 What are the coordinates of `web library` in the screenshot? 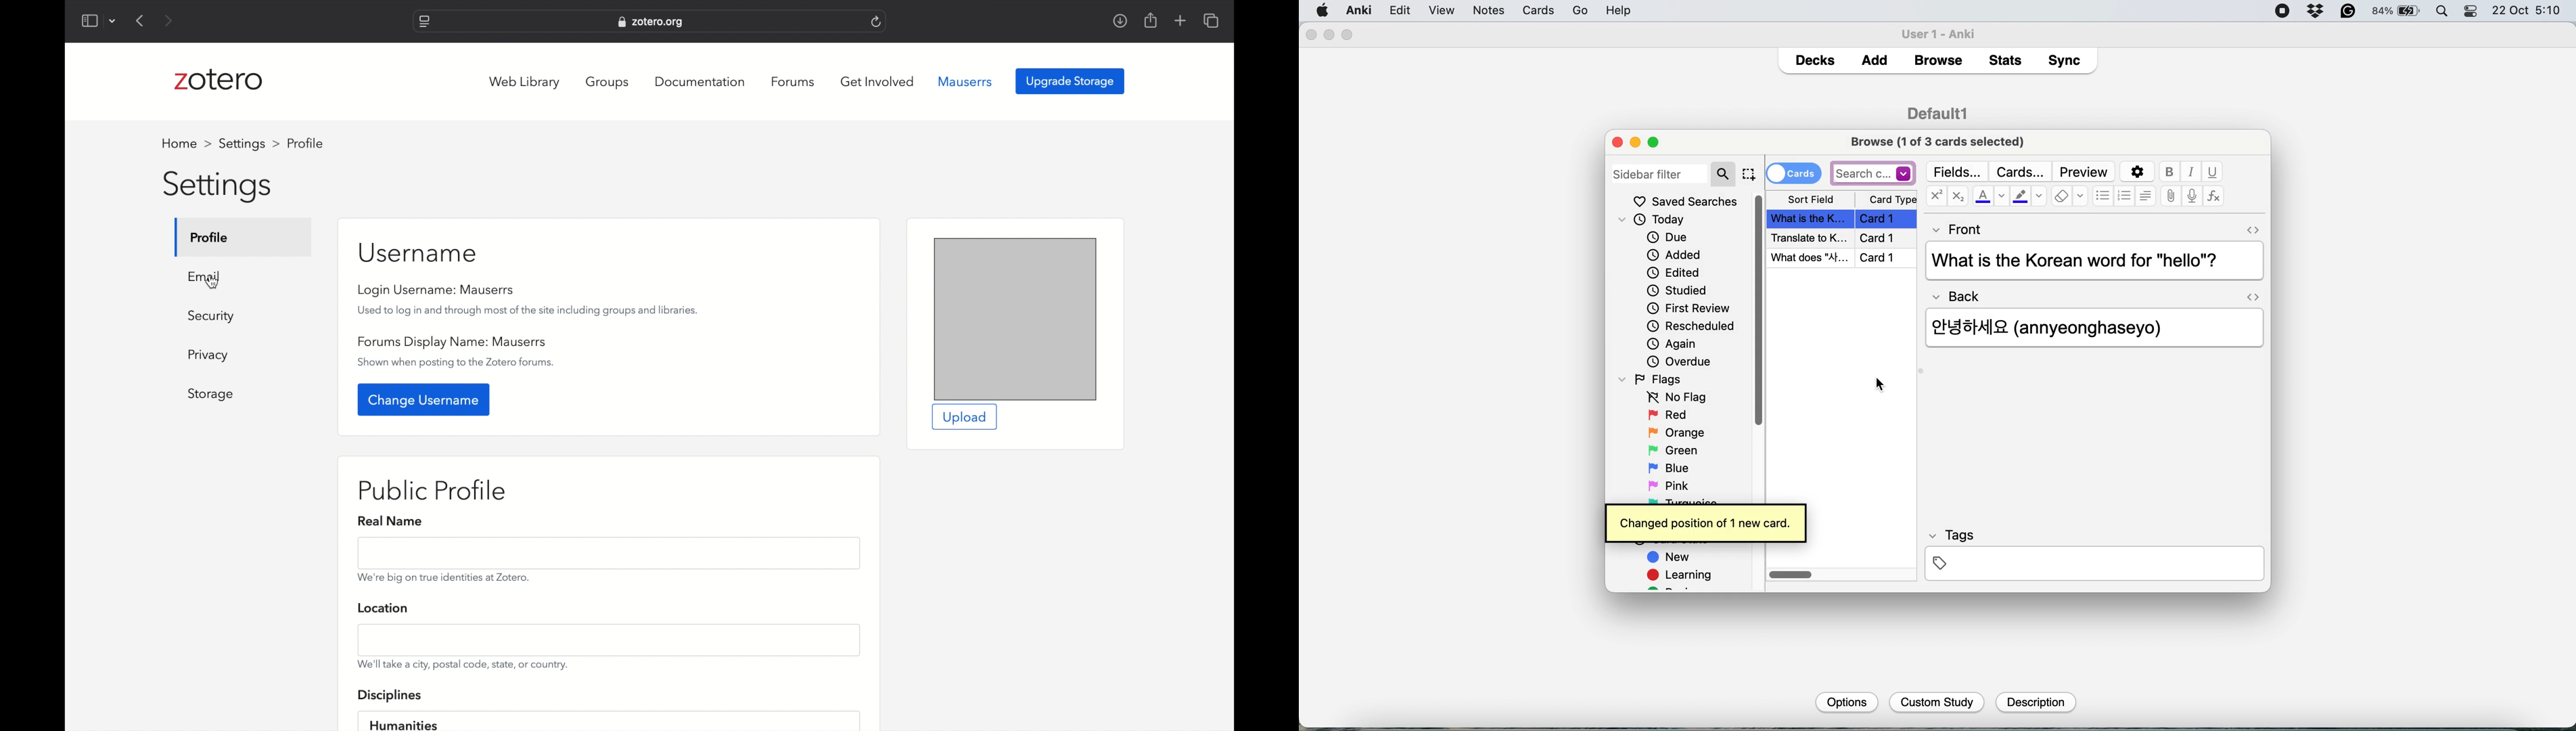 It's located at (525, 83).